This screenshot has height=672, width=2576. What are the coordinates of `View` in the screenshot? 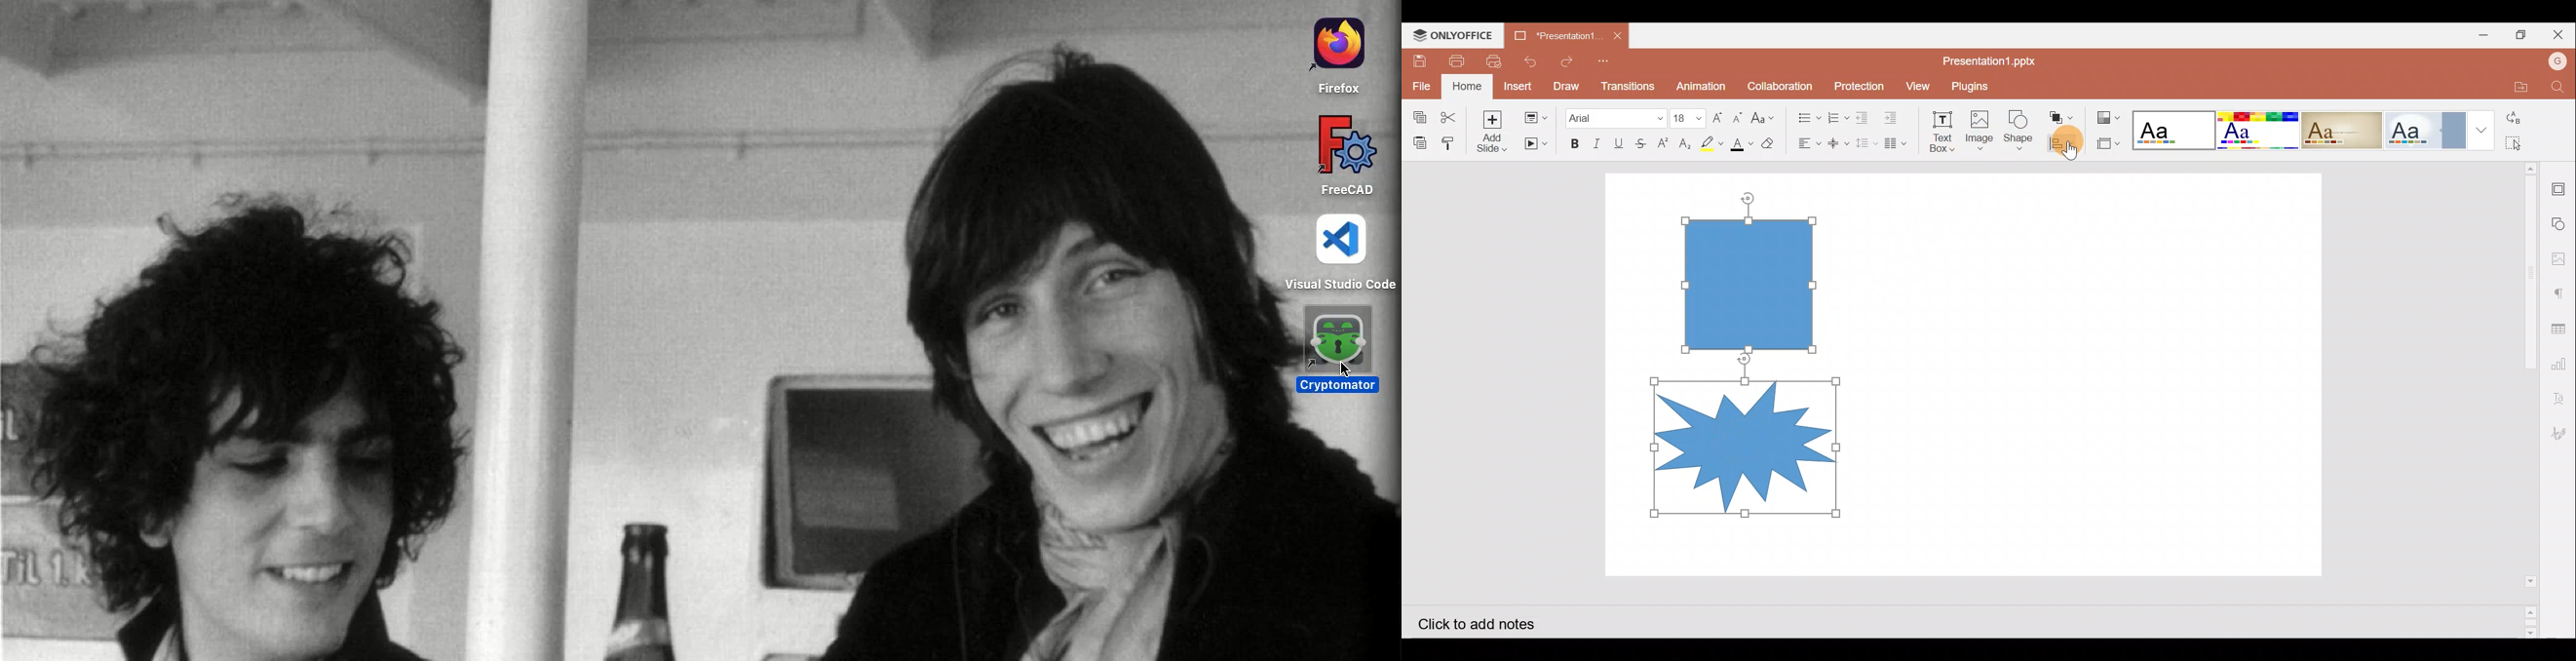 It's located at (1916, 85).